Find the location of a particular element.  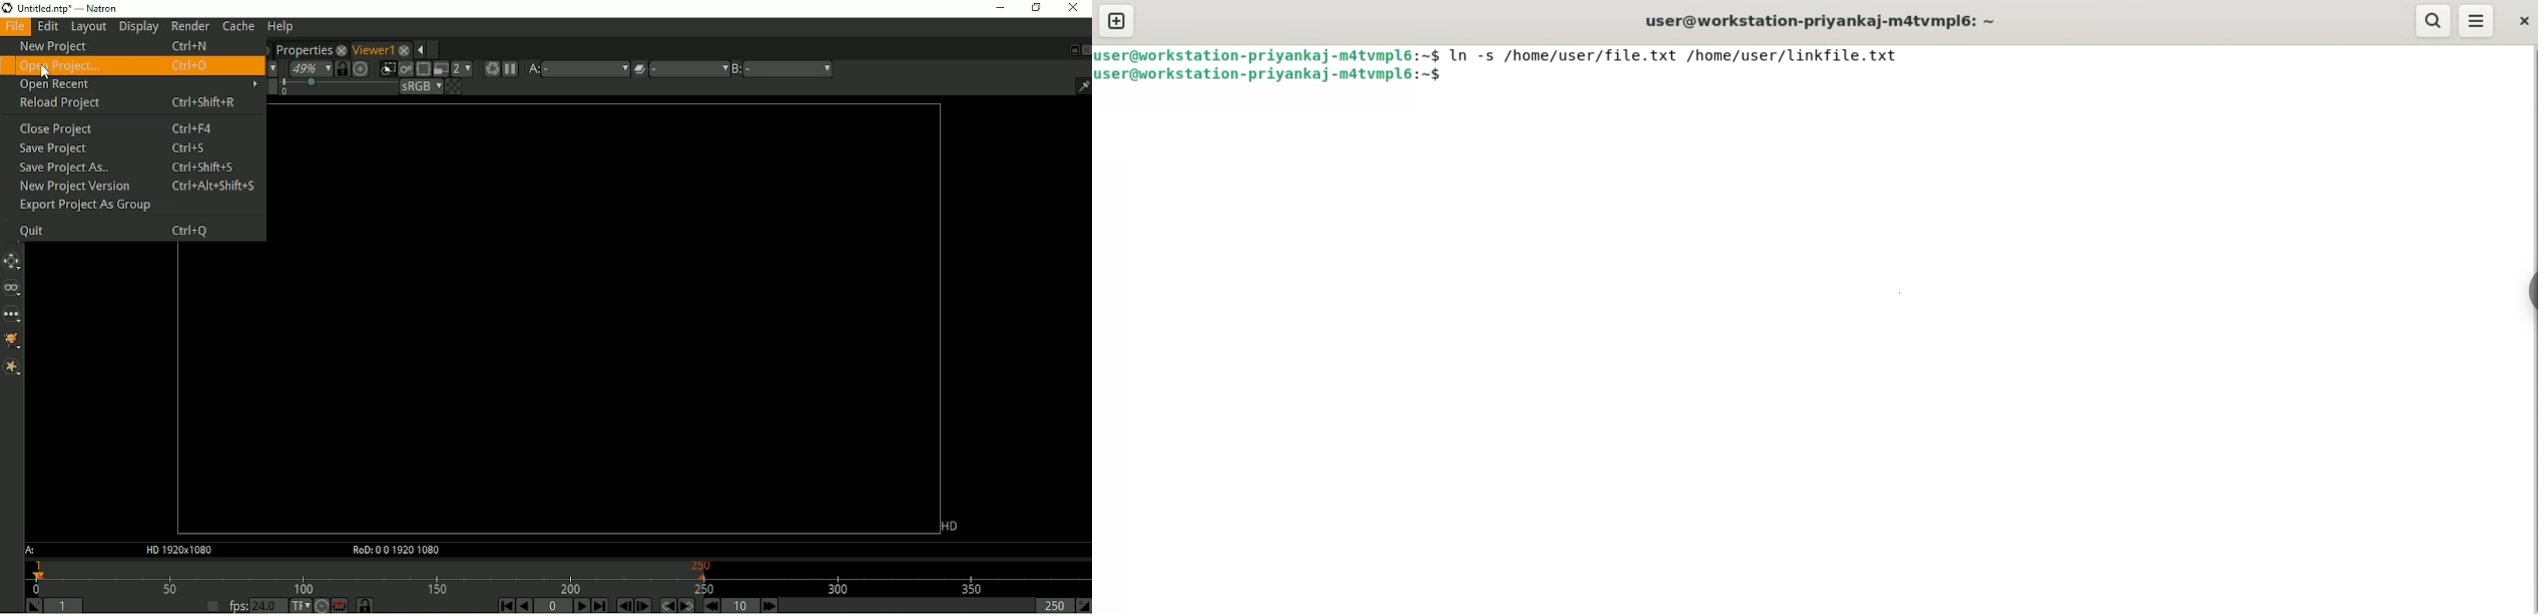

cursor is located at coordinates (1451, 76).